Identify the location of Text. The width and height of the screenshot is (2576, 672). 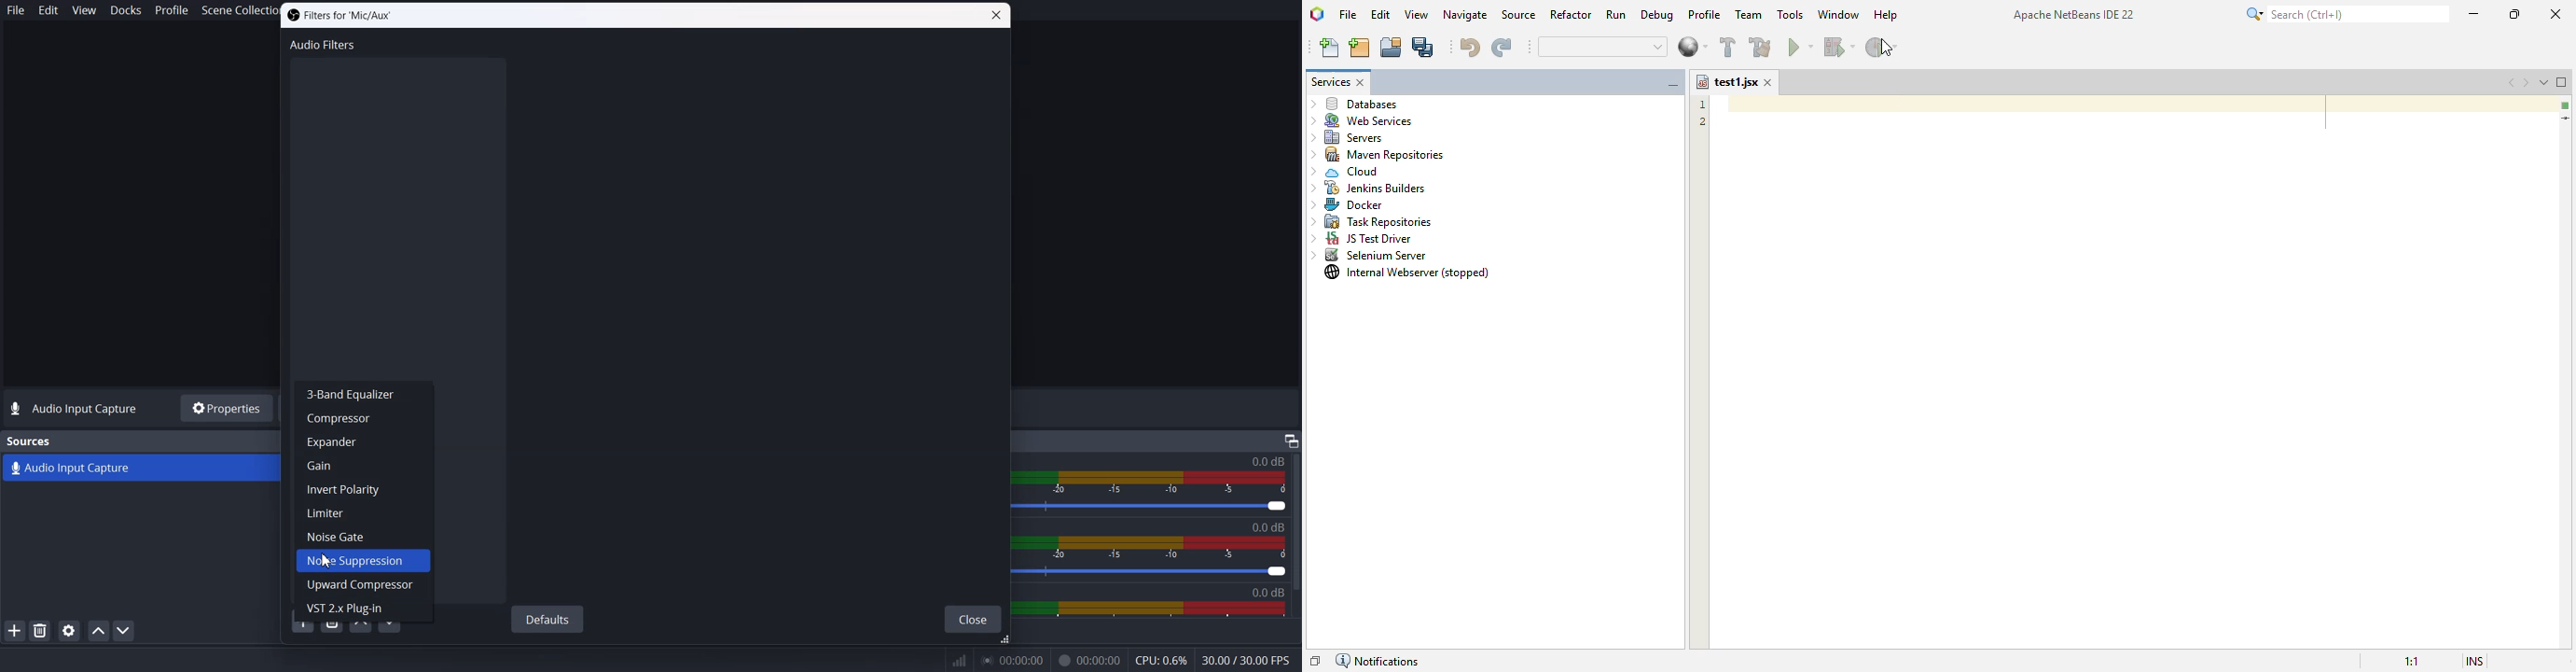
(1272, 527).